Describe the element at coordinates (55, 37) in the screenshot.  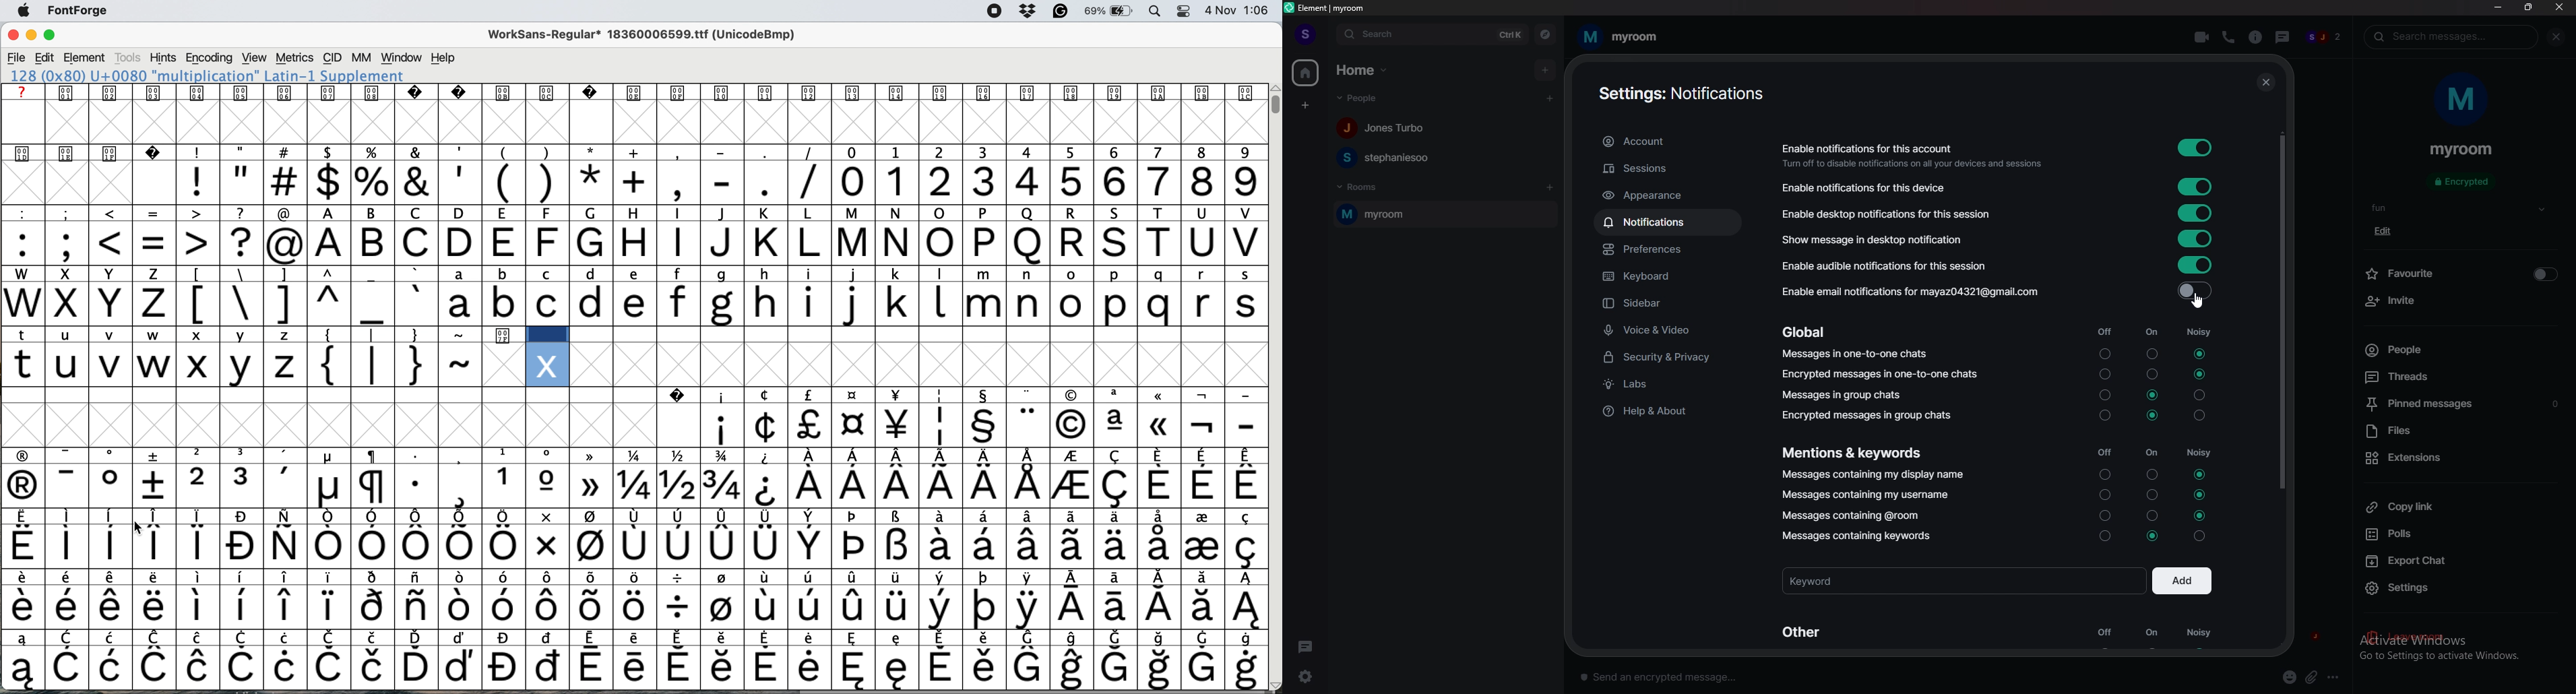
I see `maximise` at that location.